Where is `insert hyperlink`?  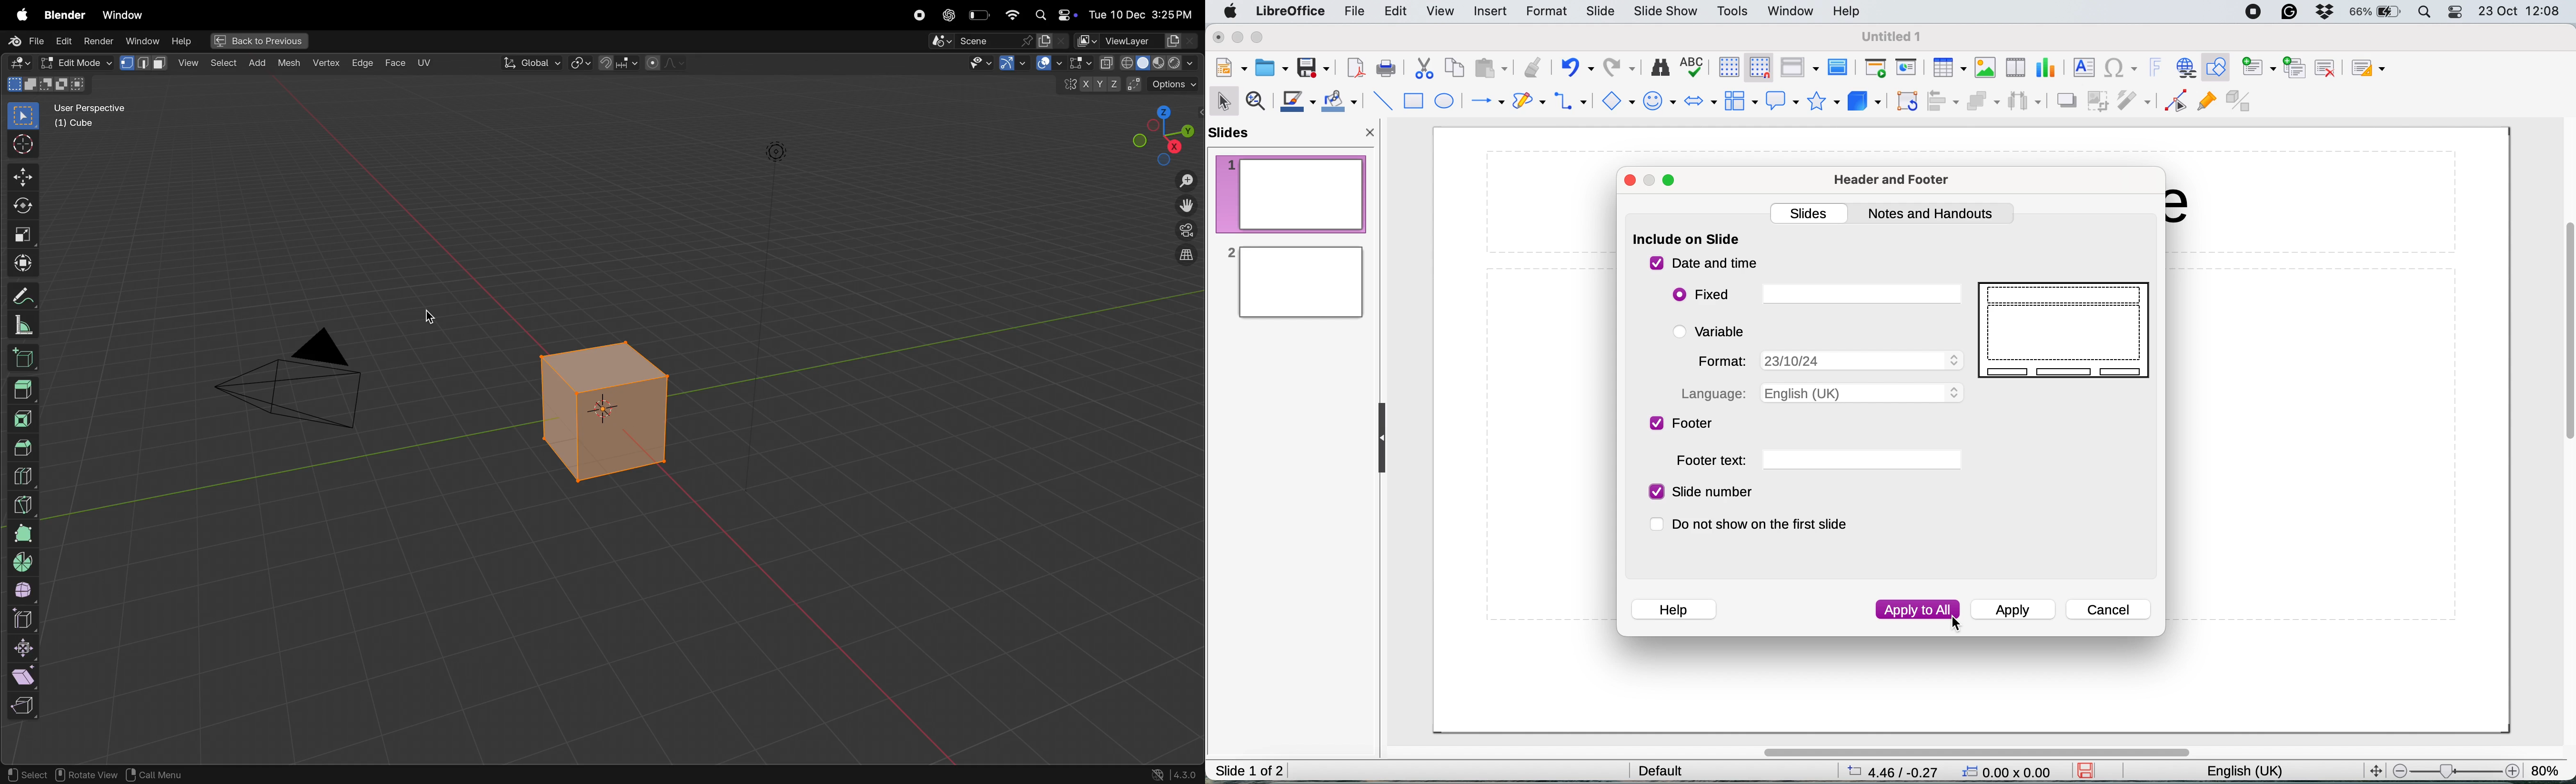 insert hyperlink is located at coordinates (2185, 67).